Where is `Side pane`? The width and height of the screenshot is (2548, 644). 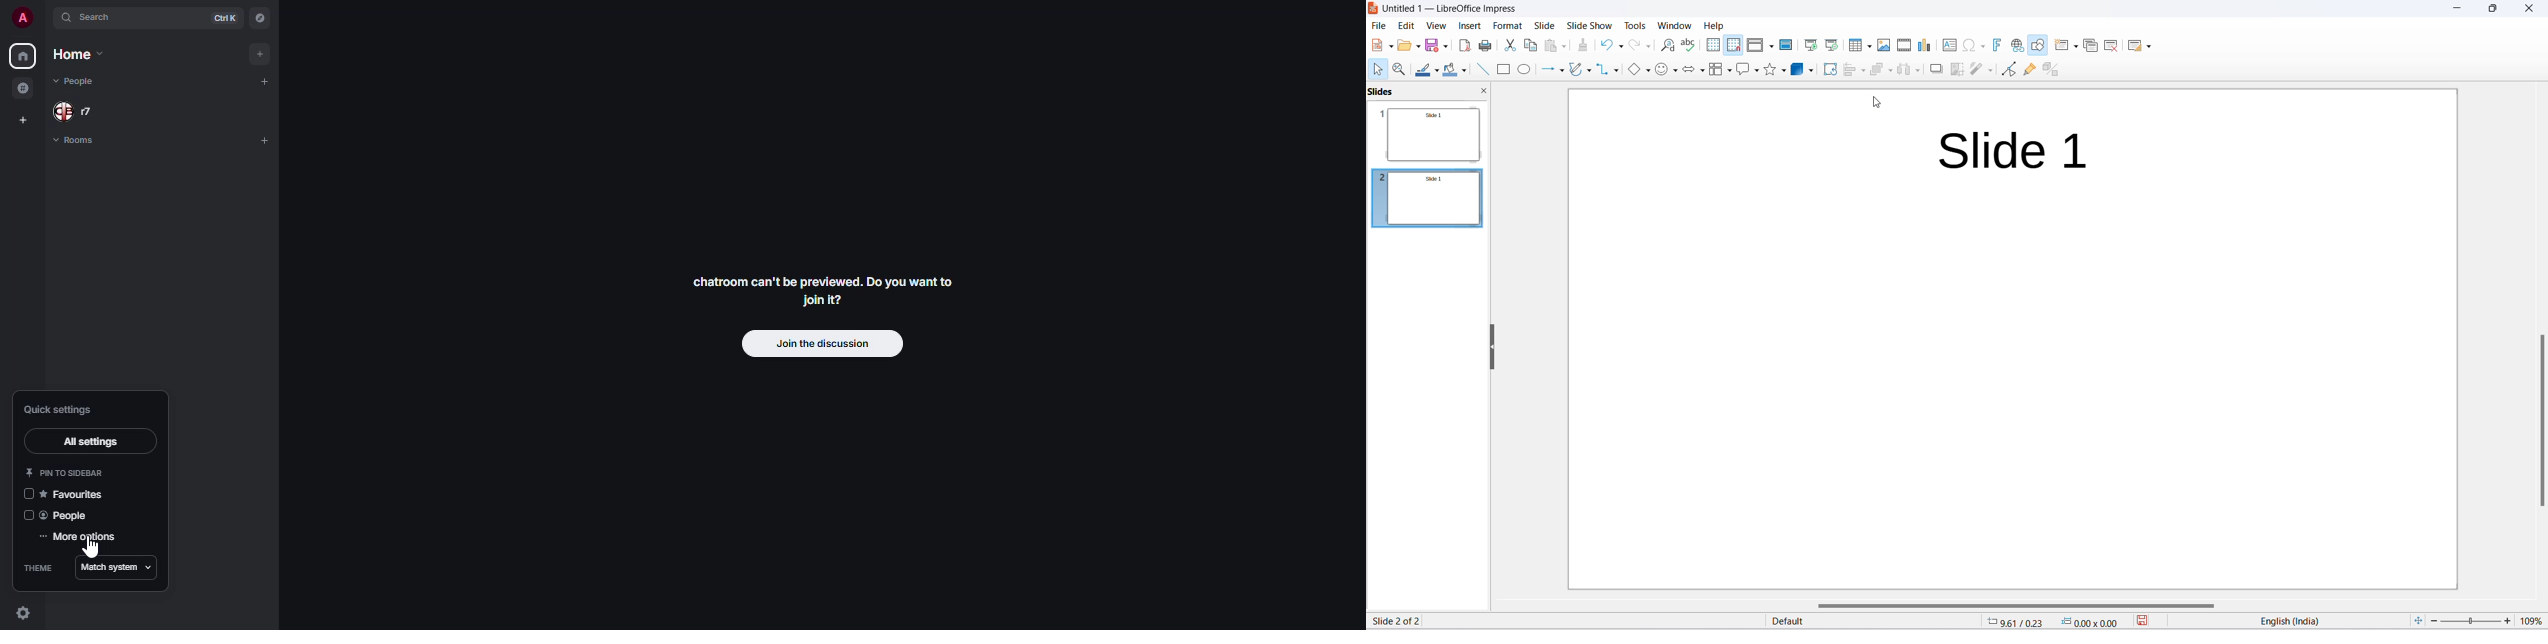
Side pane is located at coordinates (1419, 91).